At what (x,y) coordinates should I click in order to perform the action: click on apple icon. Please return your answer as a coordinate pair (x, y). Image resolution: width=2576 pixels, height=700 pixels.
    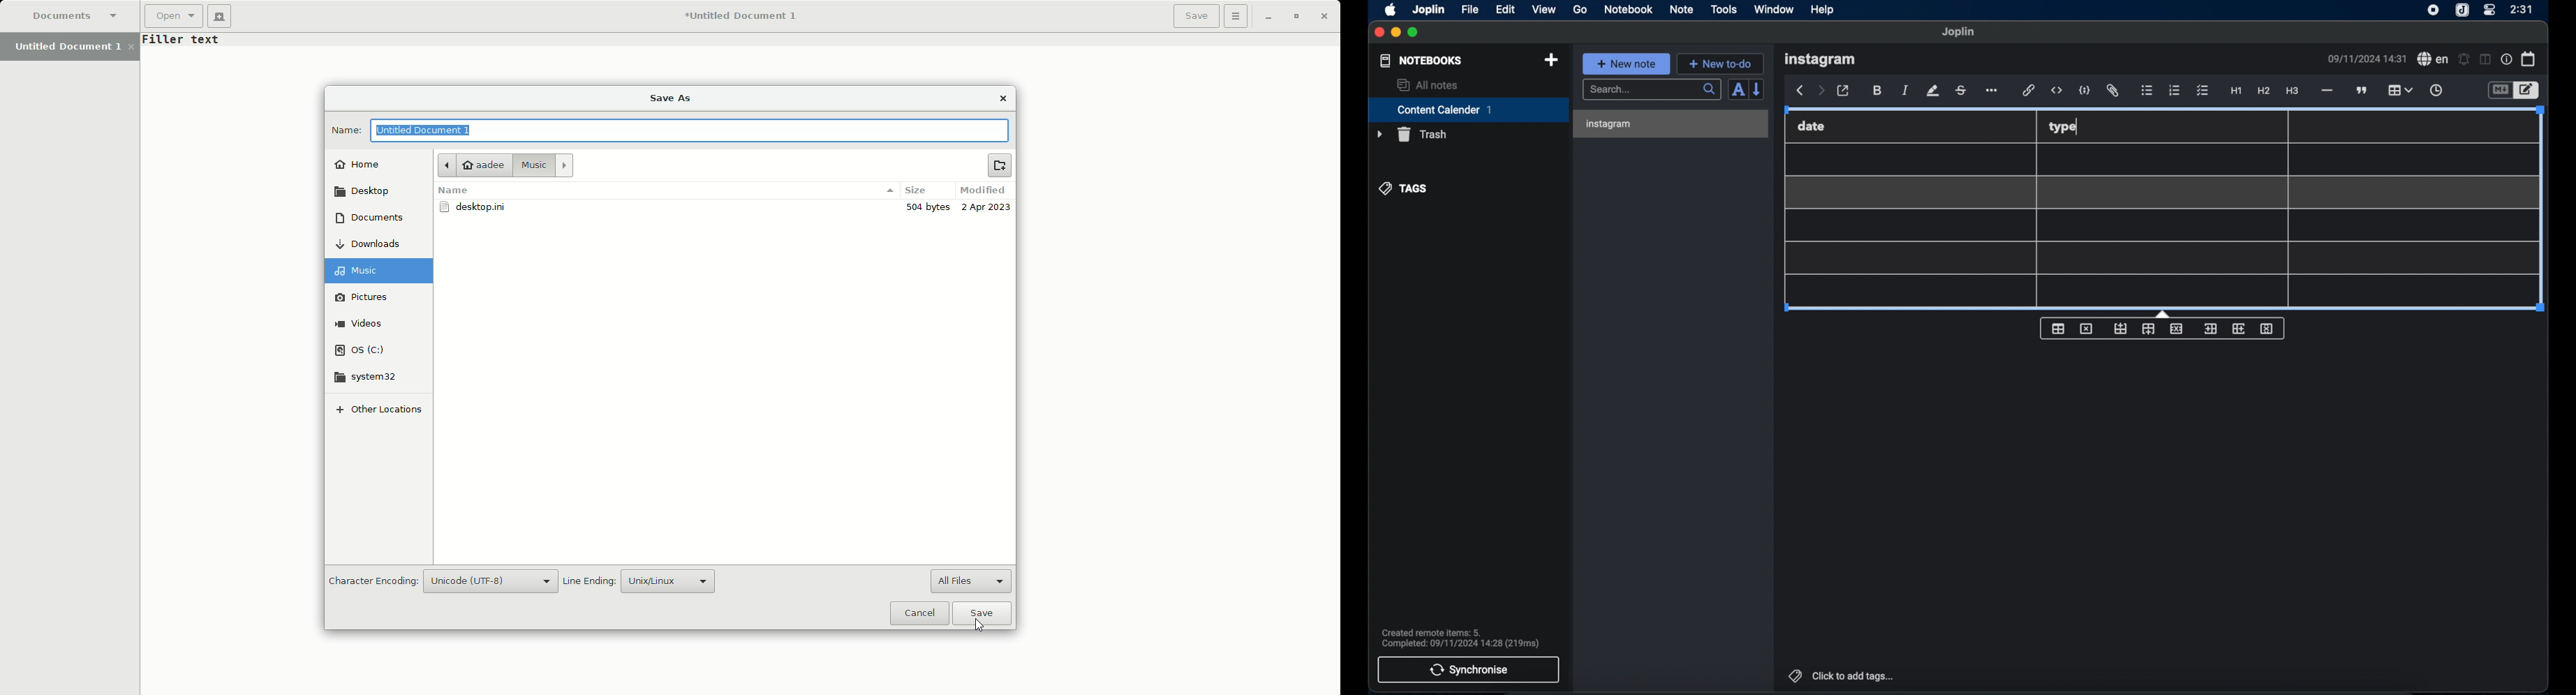
    Looking at the image, I should click on (1391, 10).